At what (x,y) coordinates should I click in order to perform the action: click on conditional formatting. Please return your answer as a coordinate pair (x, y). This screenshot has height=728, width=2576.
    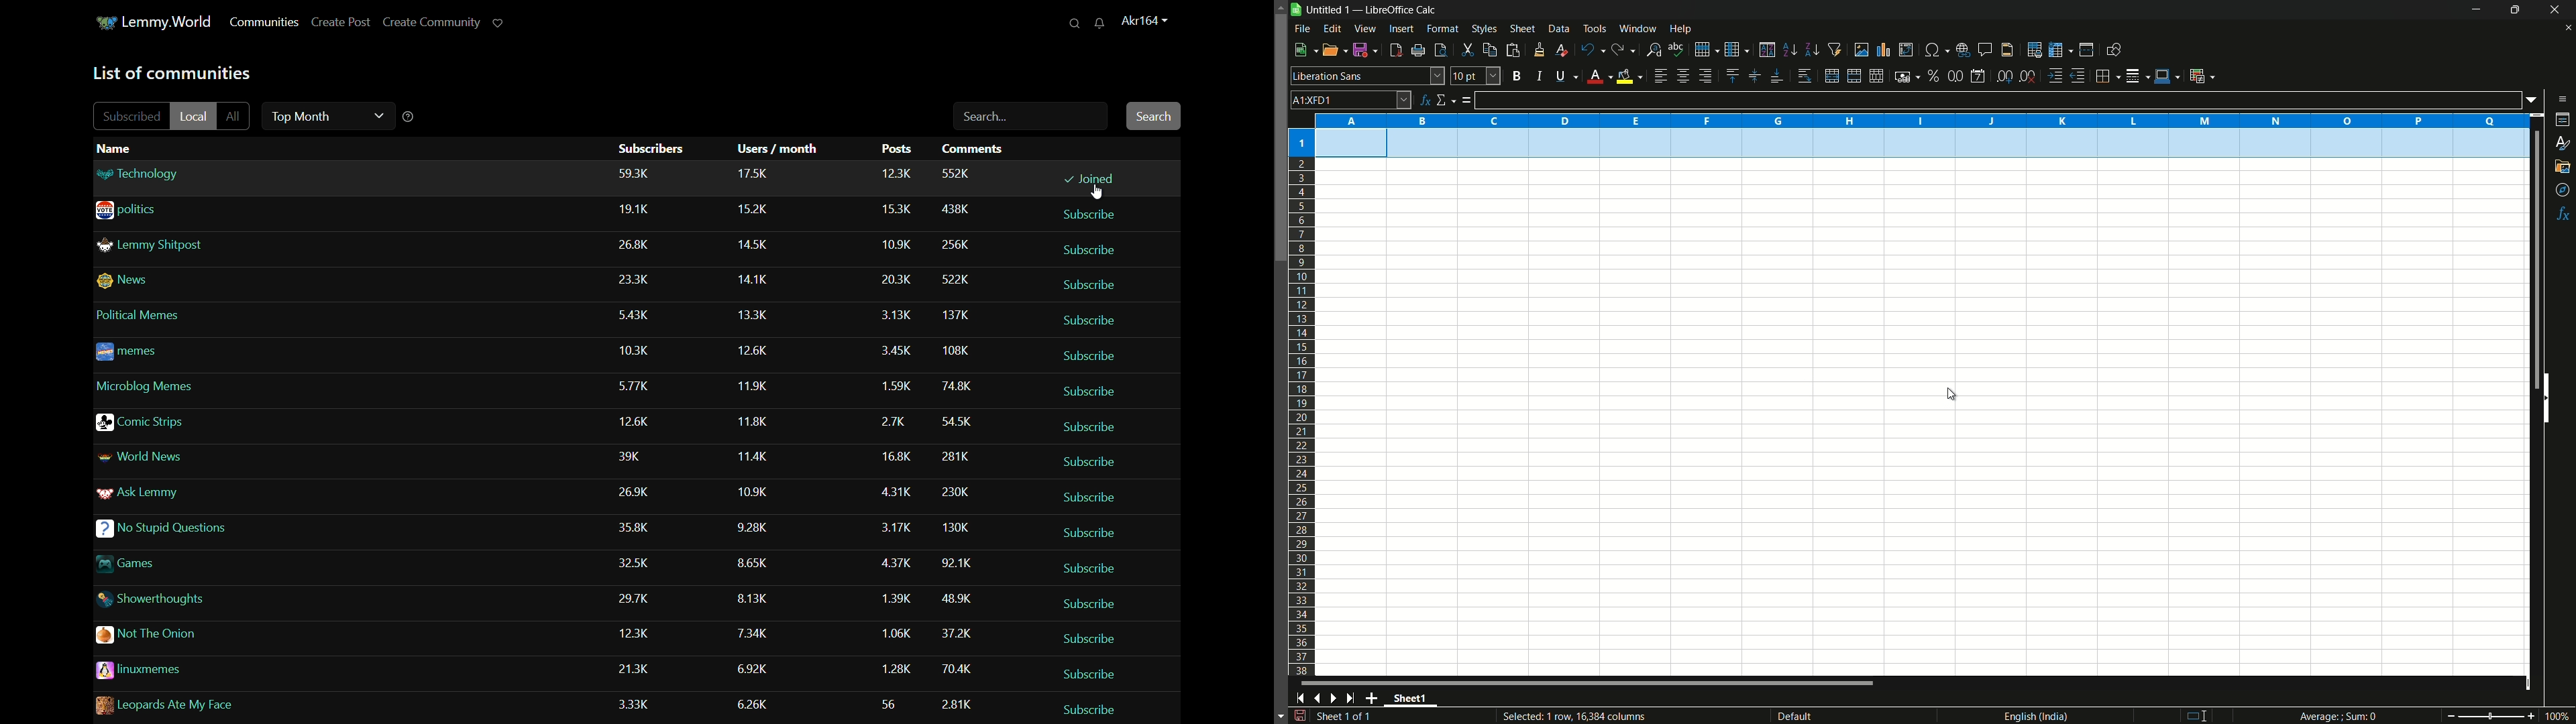
    Looking at the image, I should click on (2201, 76).